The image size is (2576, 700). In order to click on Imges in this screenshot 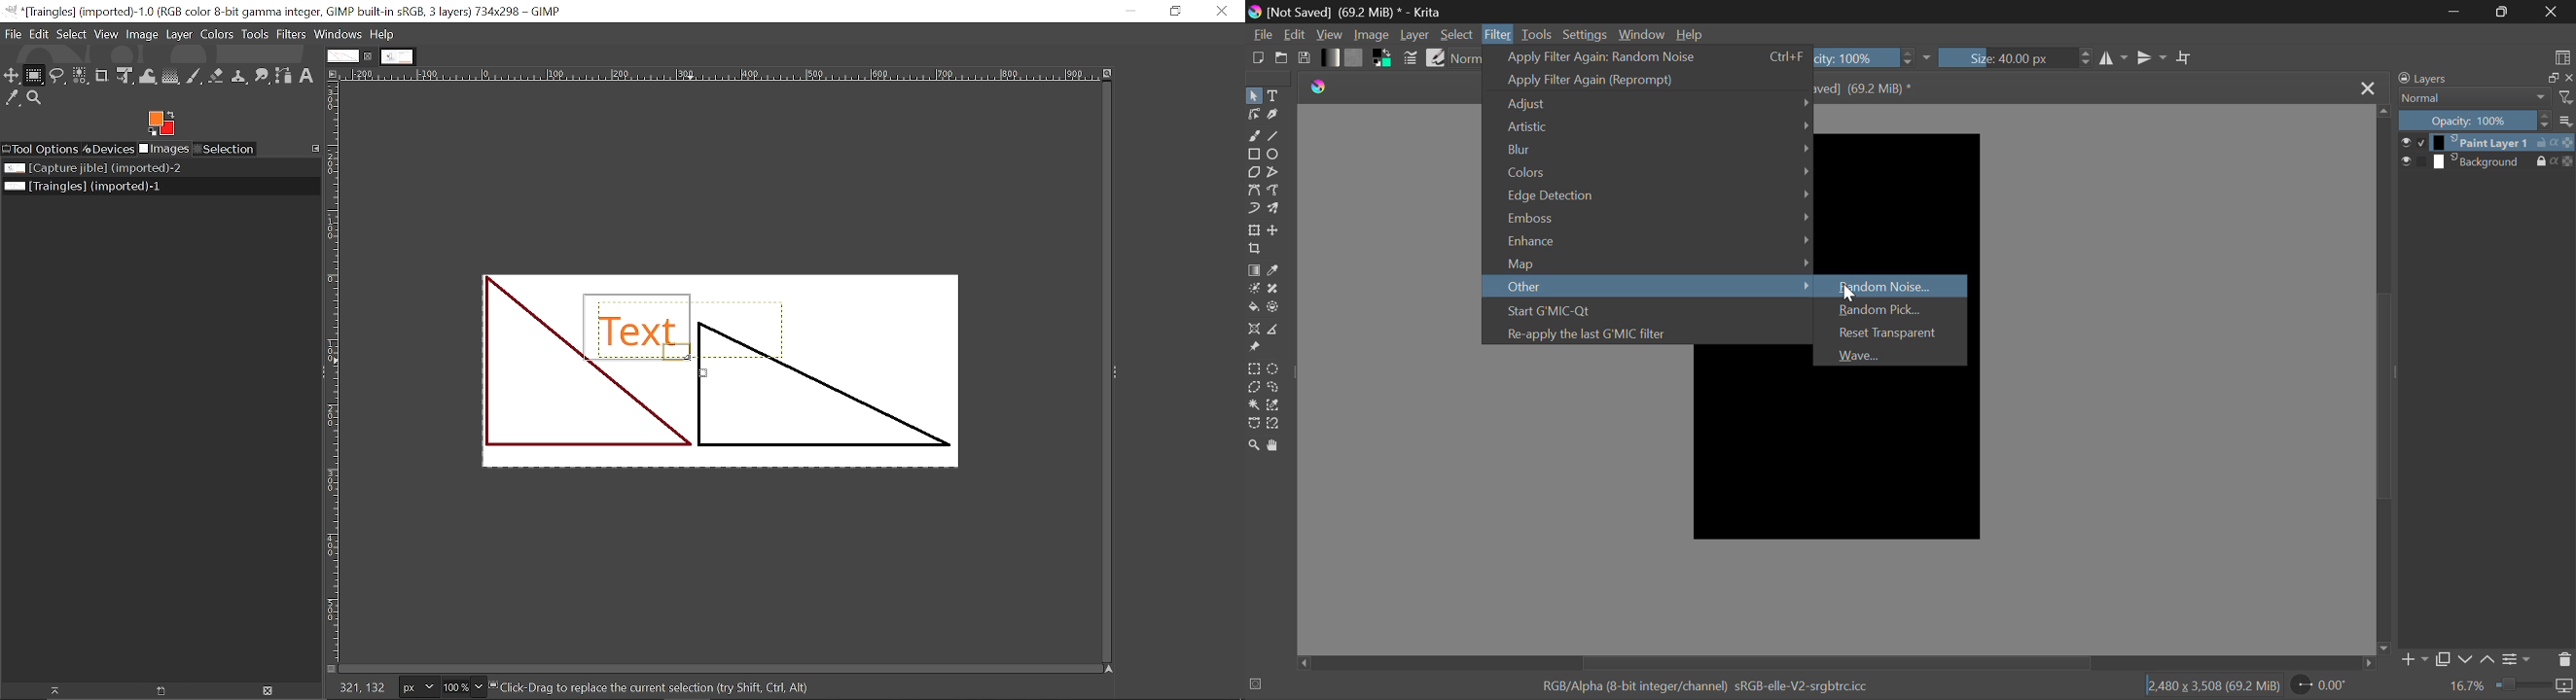, I will do `click(163, 149)`.